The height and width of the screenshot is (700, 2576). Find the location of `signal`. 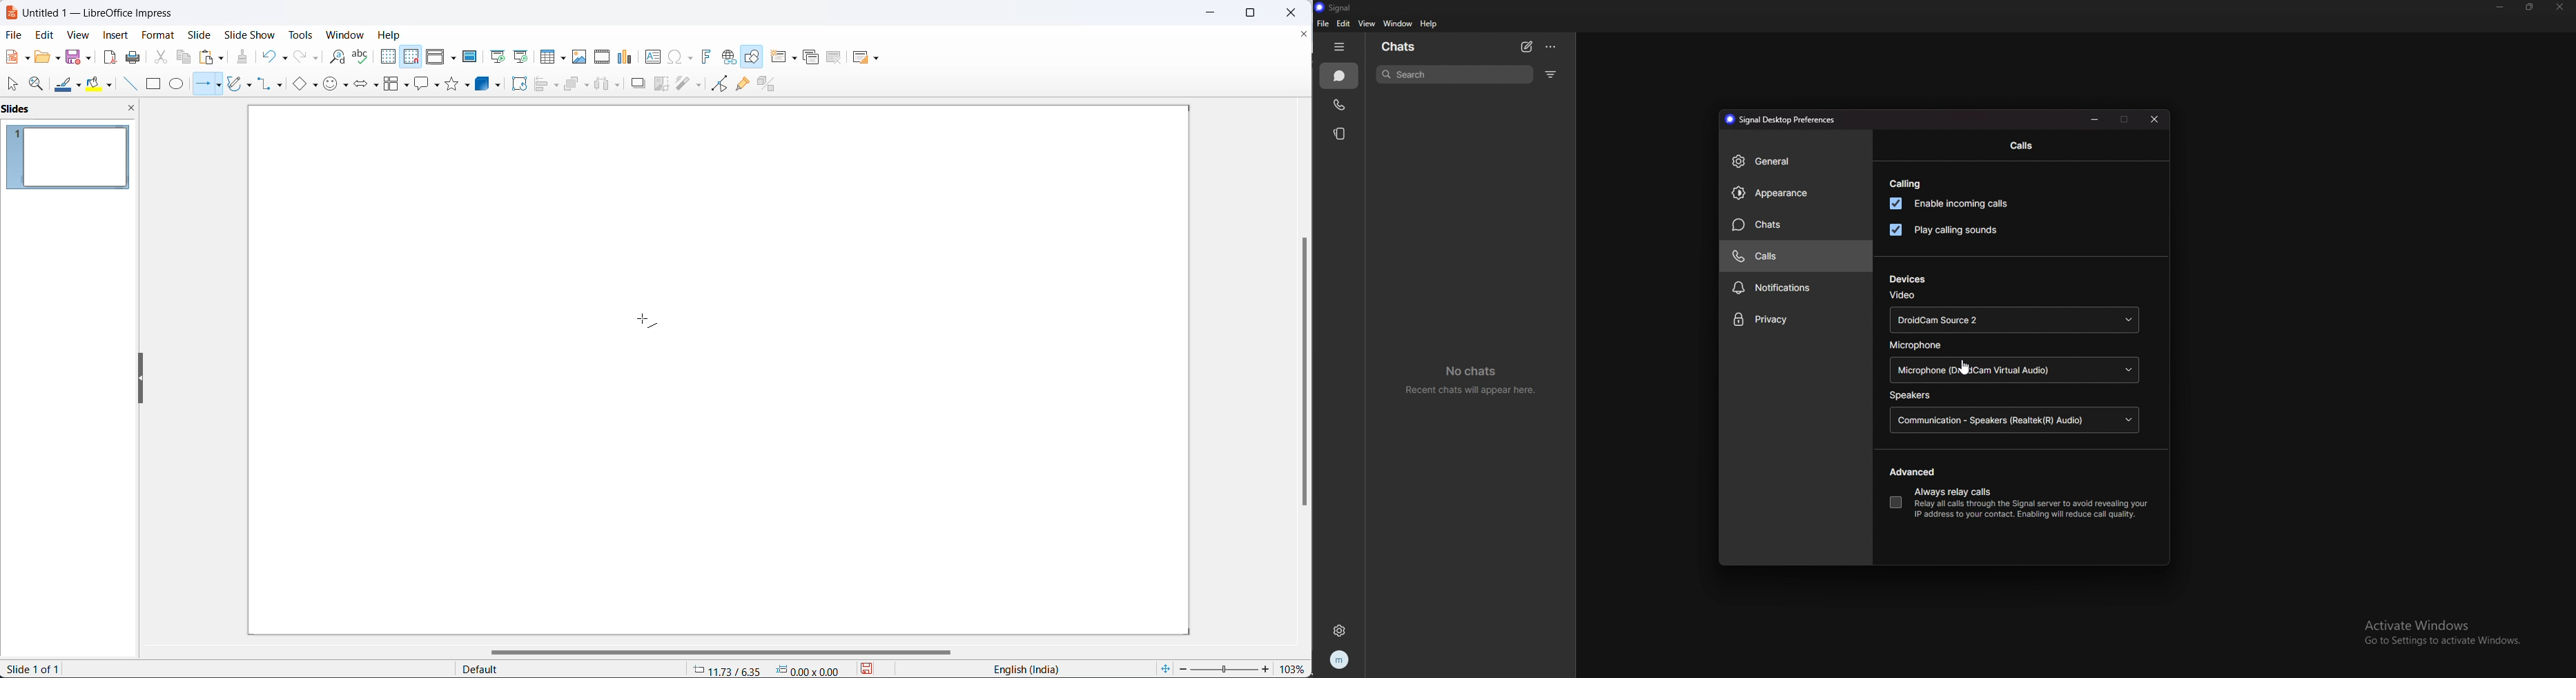

signal is located at coordinates (1340, 8).